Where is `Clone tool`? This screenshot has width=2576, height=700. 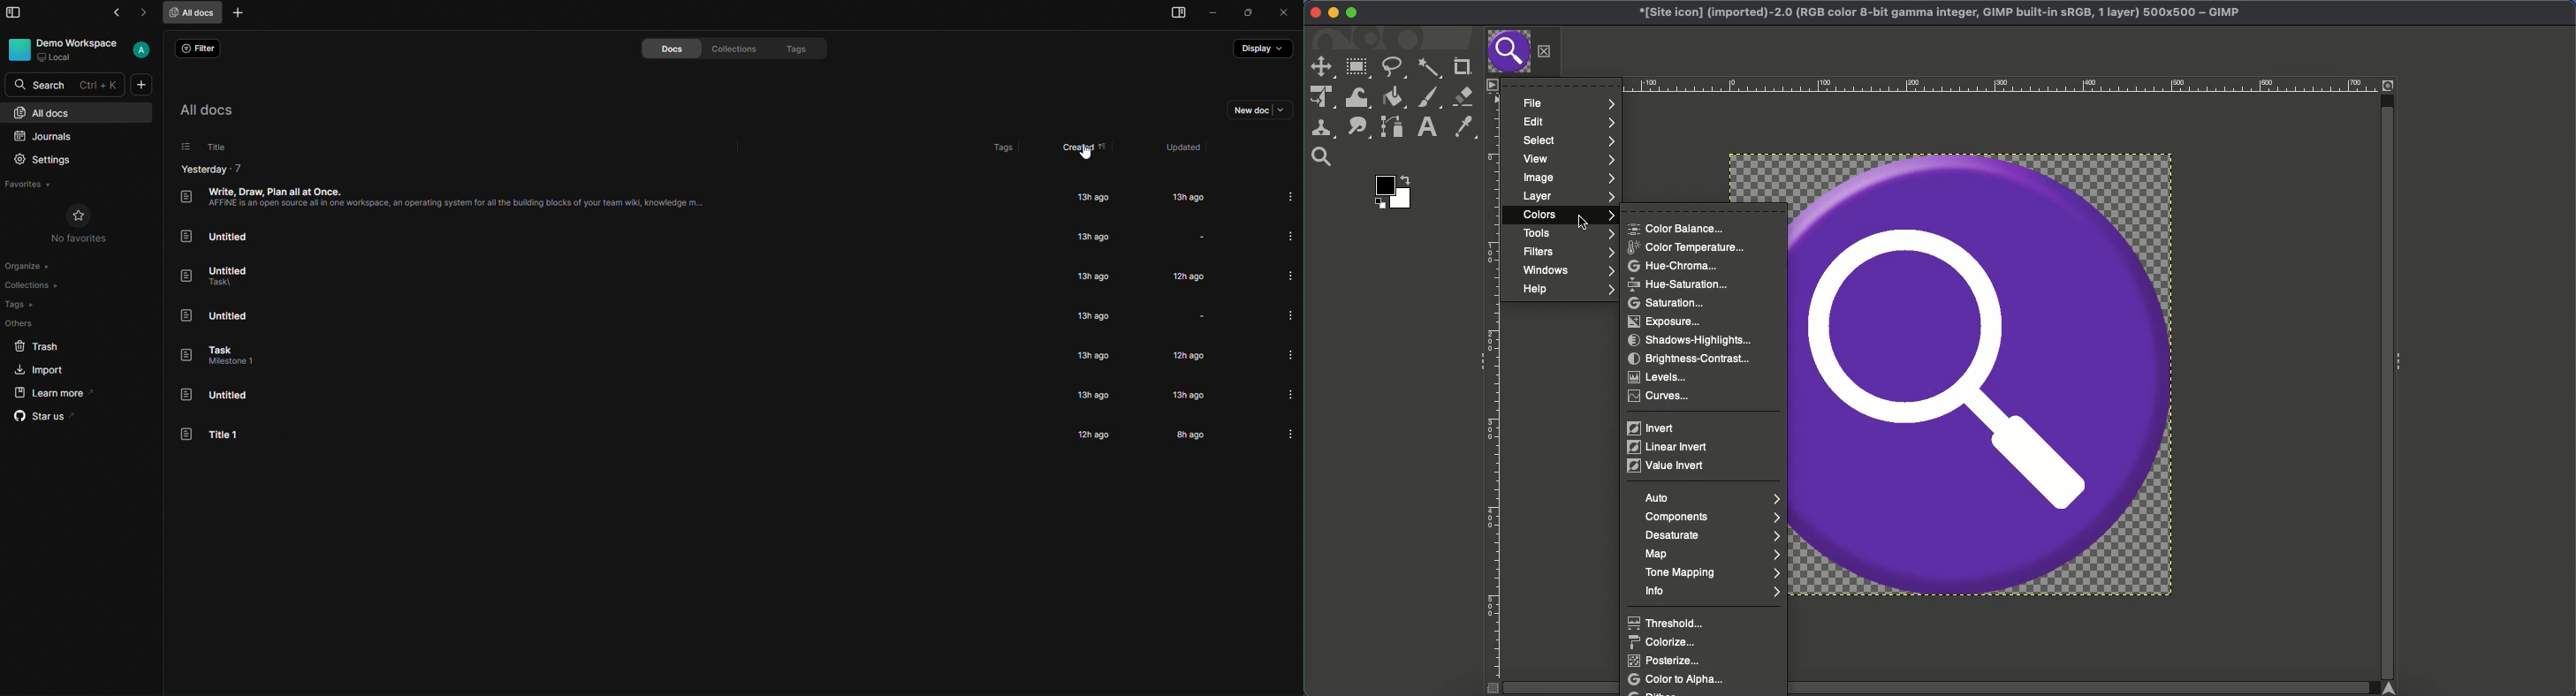
Clone tool is located at coordinates (1322, 130).